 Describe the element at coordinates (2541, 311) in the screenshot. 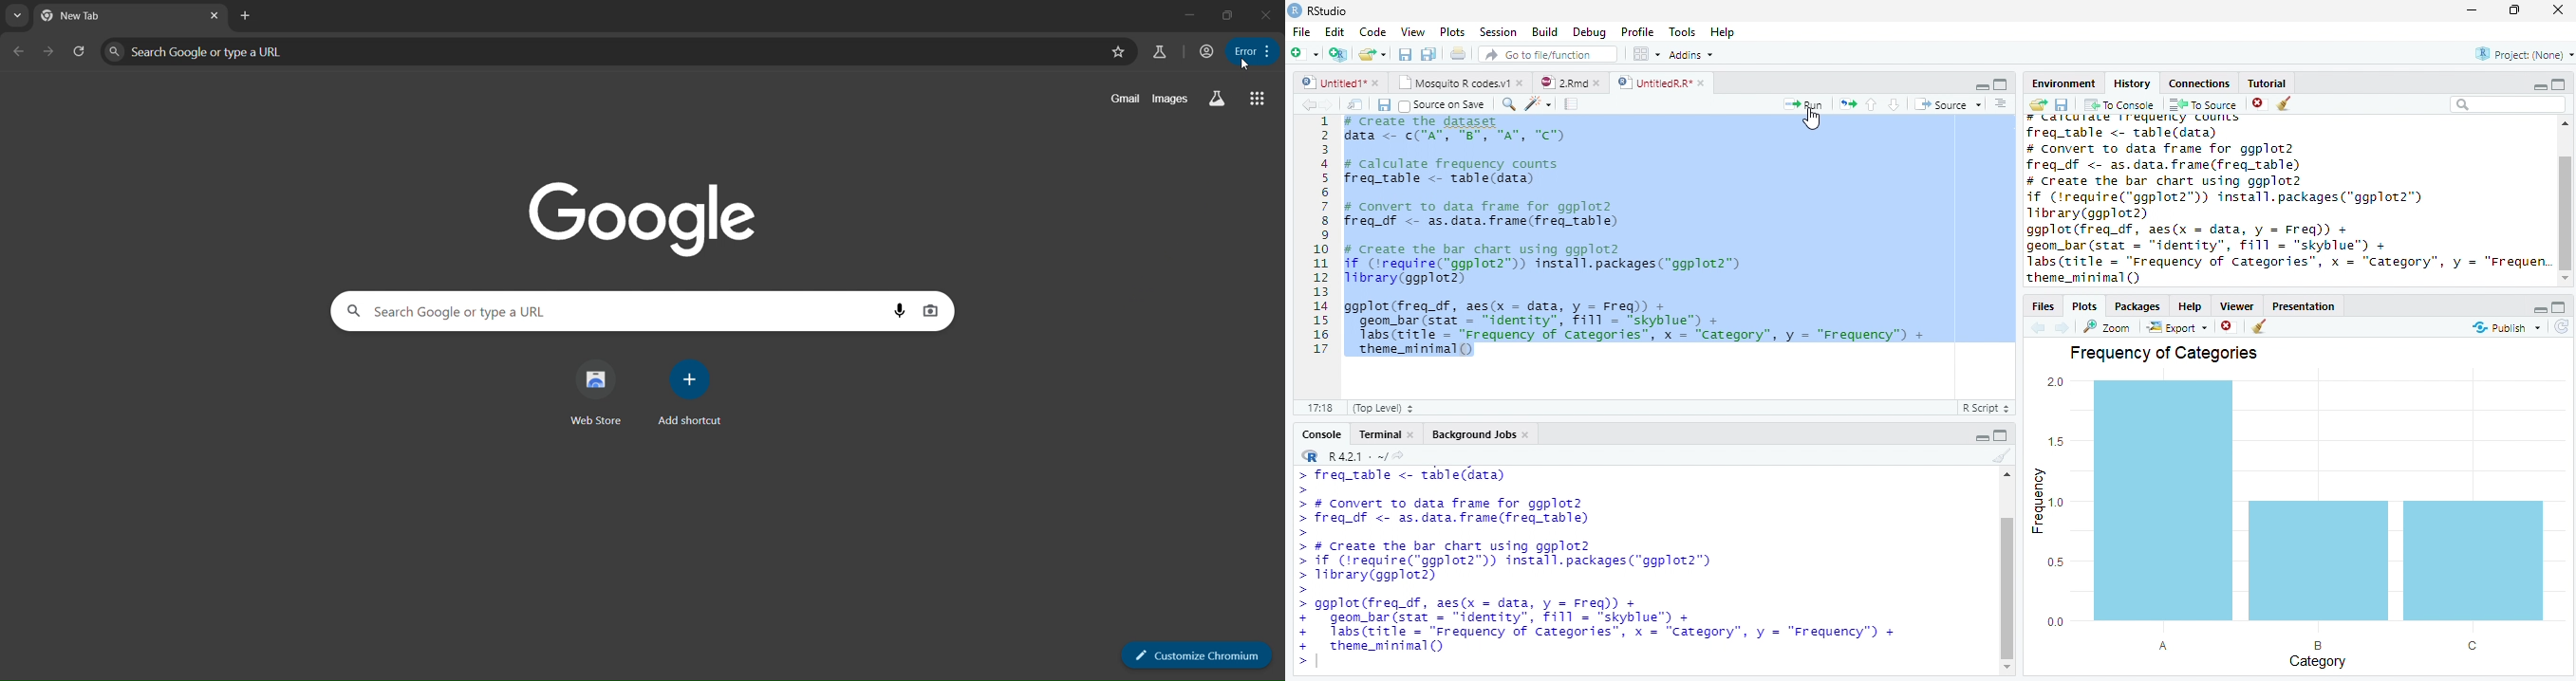

I see `Minimize` at that location.